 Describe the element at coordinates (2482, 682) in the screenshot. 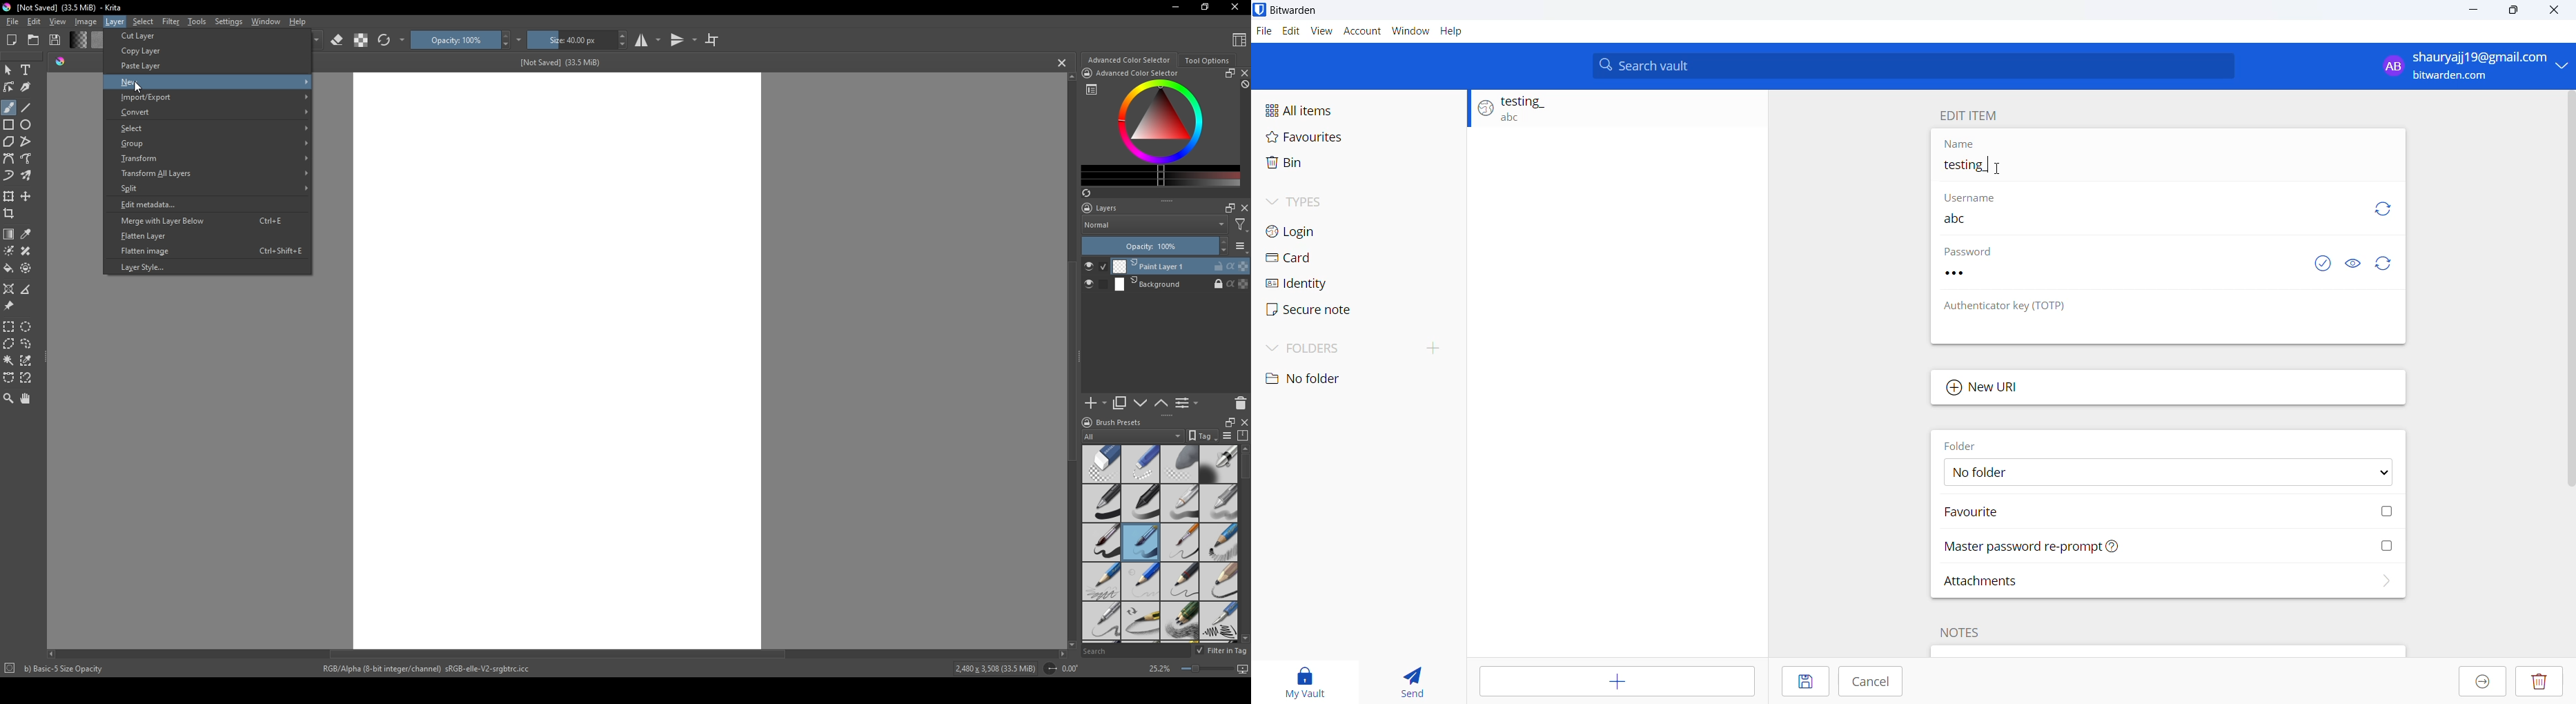

I see `Move to organization` at that location.